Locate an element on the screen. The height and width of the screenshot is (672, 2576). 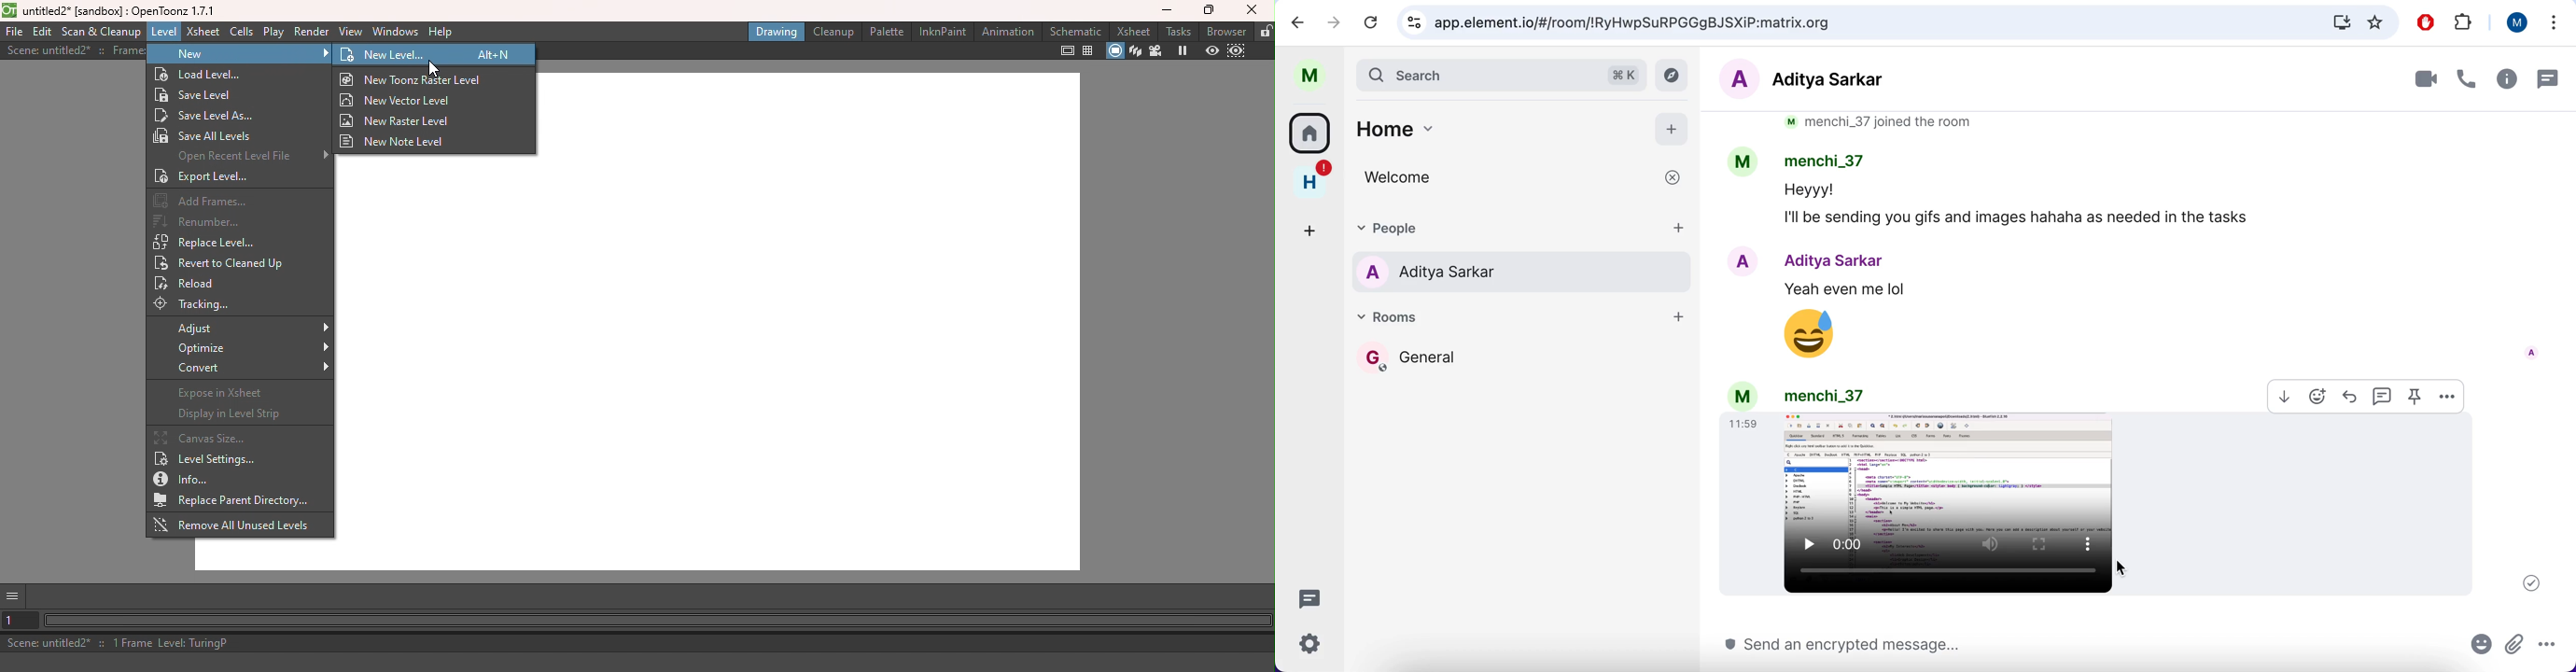
Edit is located at coordinates (44, 31).